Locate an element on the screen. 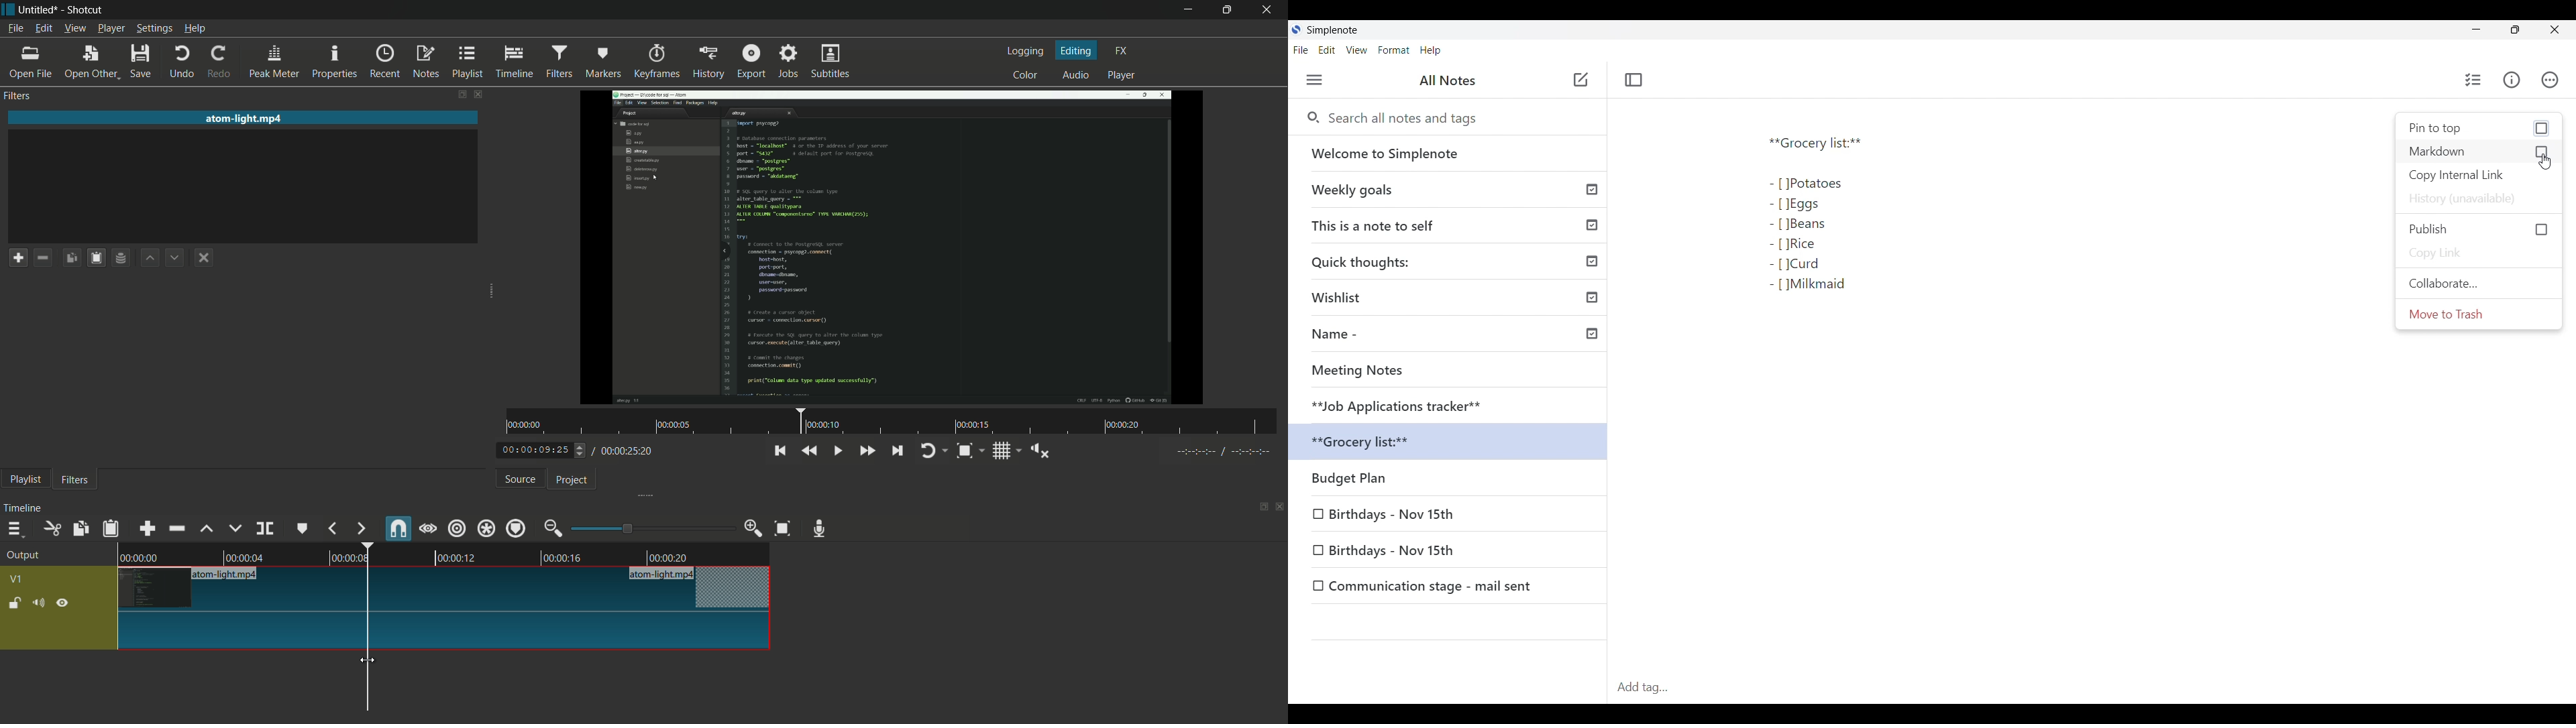 The height and width of the screenshot is (728, 2576). settings menu is located at coordinates (154, 29).